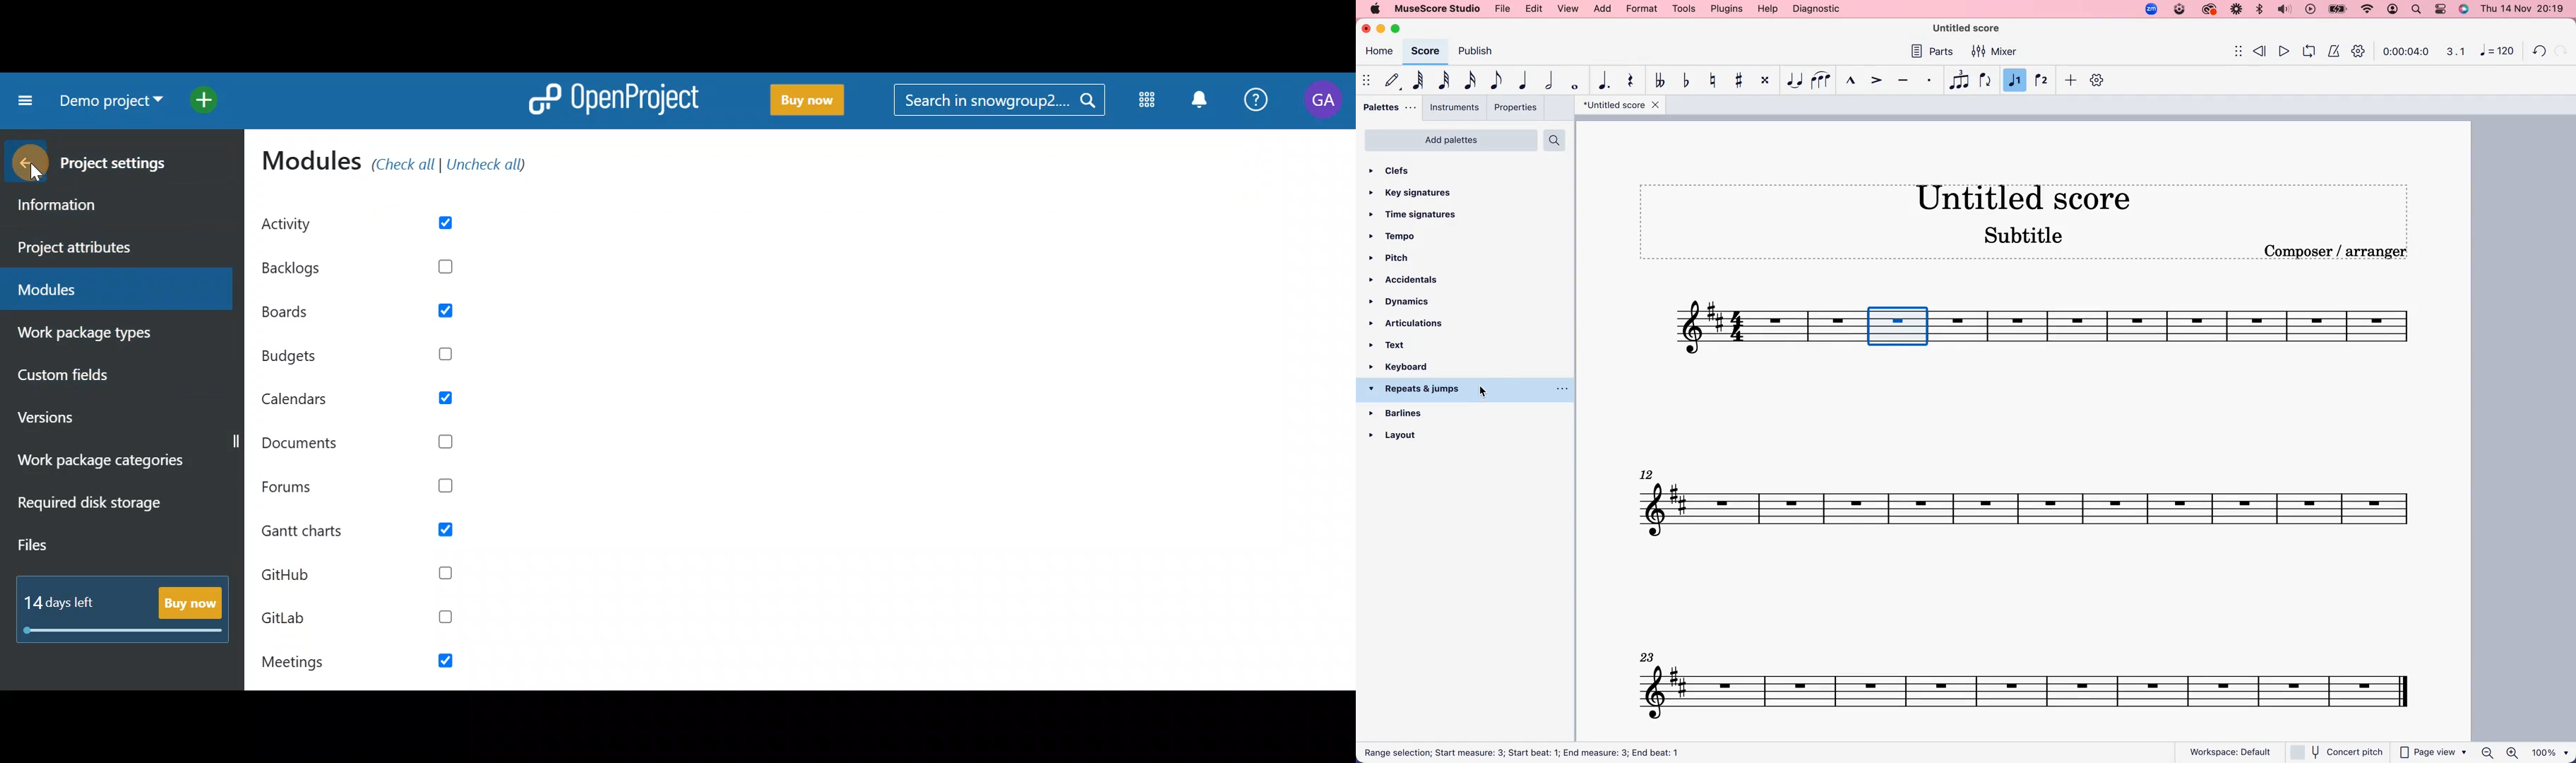  Describe the element at coordinates (2178, 11) in the screenshot. I see `screen pal` at that location.